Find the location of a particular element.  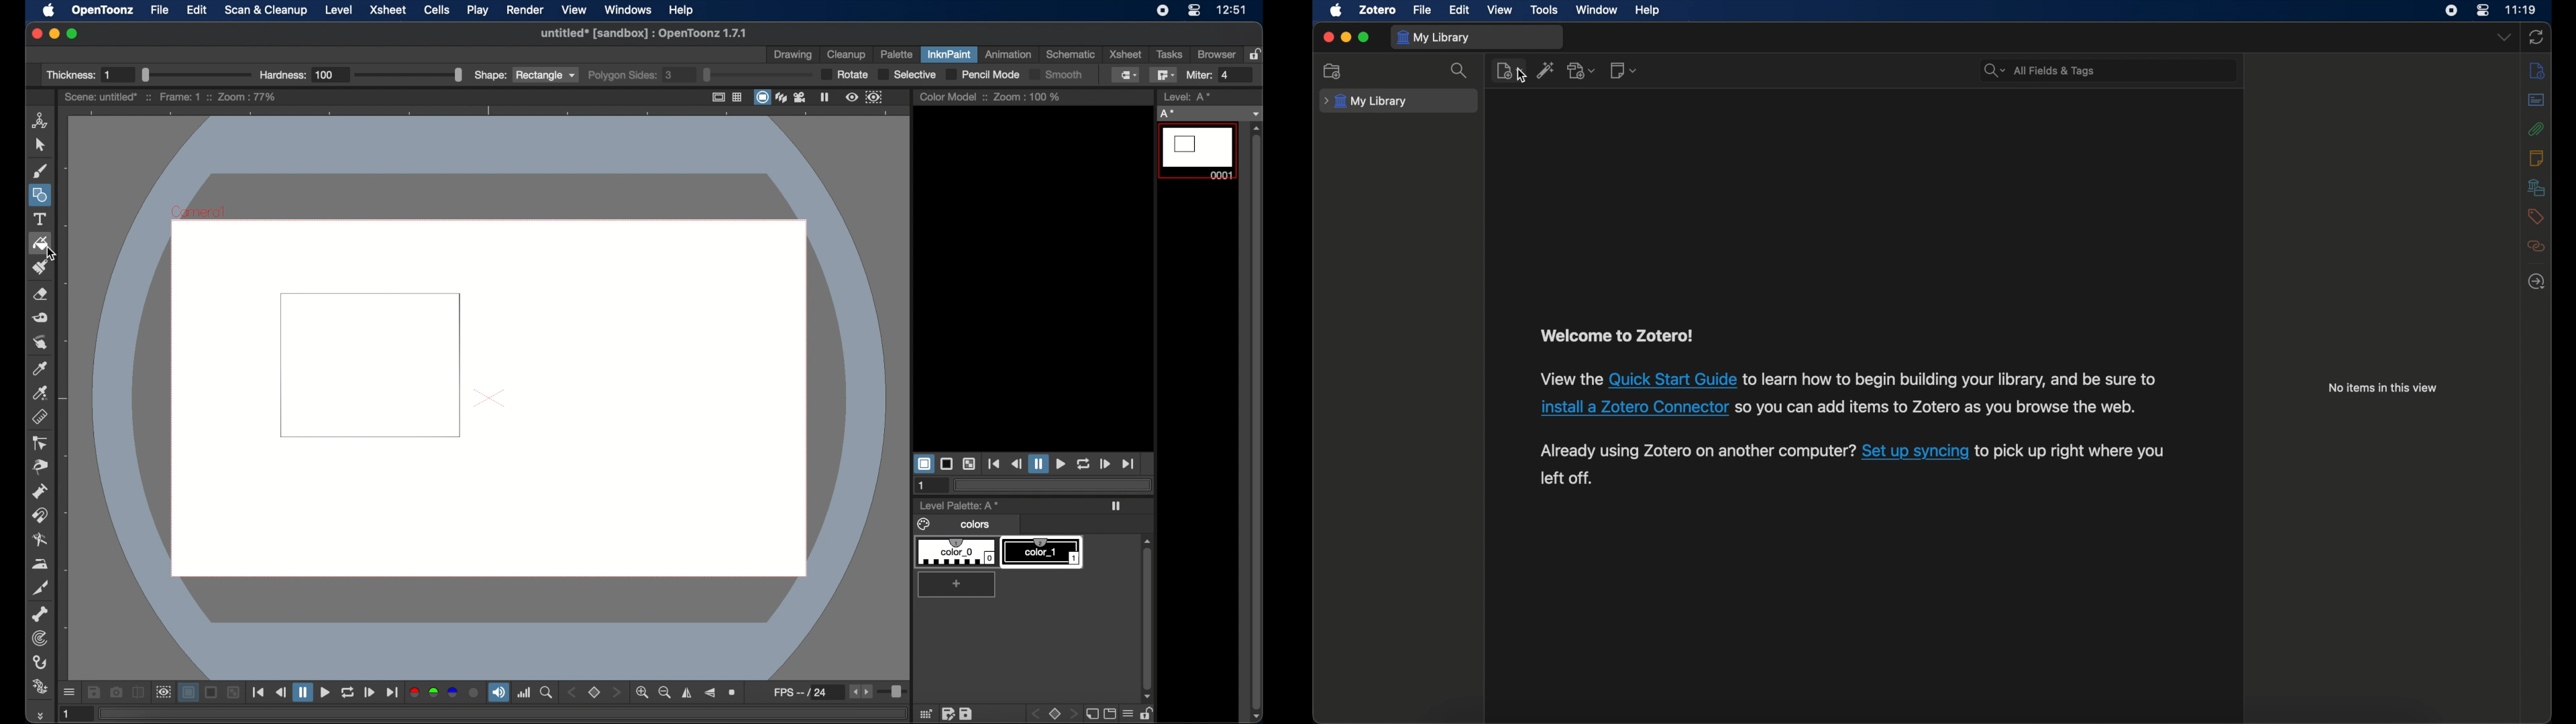

scene: untitled is located at coordinates (105, 97).